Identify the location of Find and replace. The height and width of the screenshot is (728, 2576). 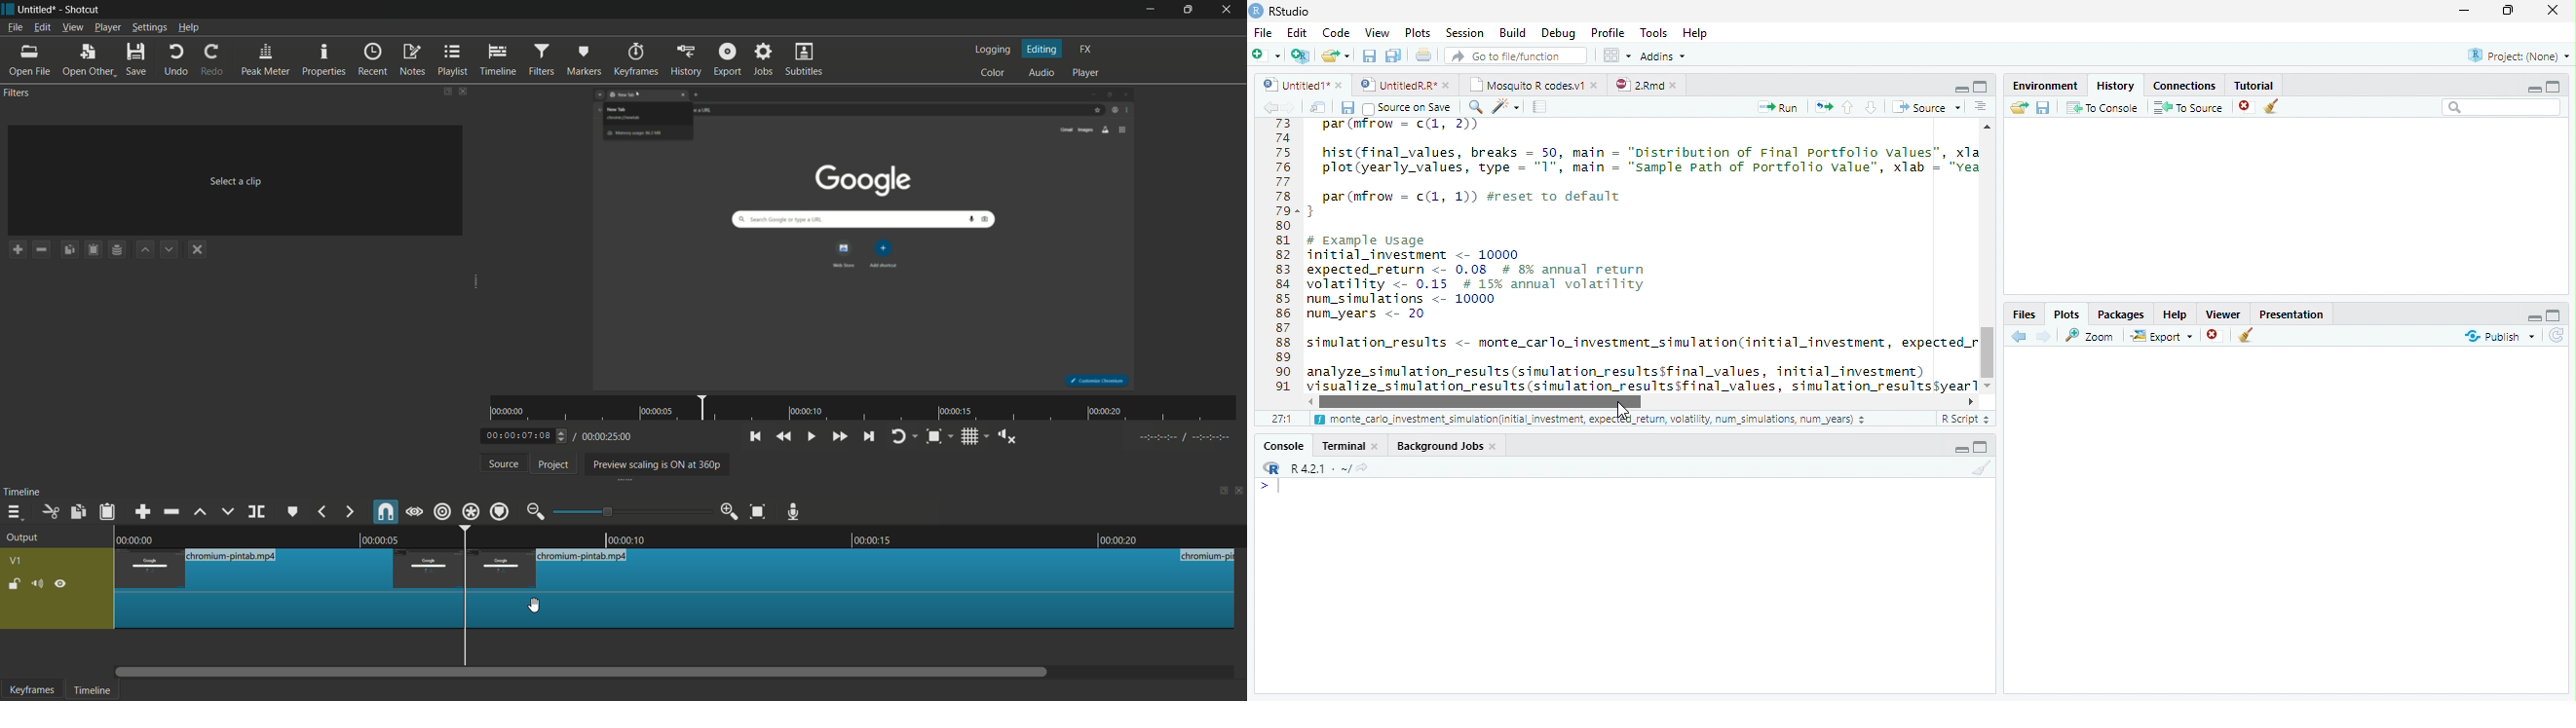
(1476, 107).